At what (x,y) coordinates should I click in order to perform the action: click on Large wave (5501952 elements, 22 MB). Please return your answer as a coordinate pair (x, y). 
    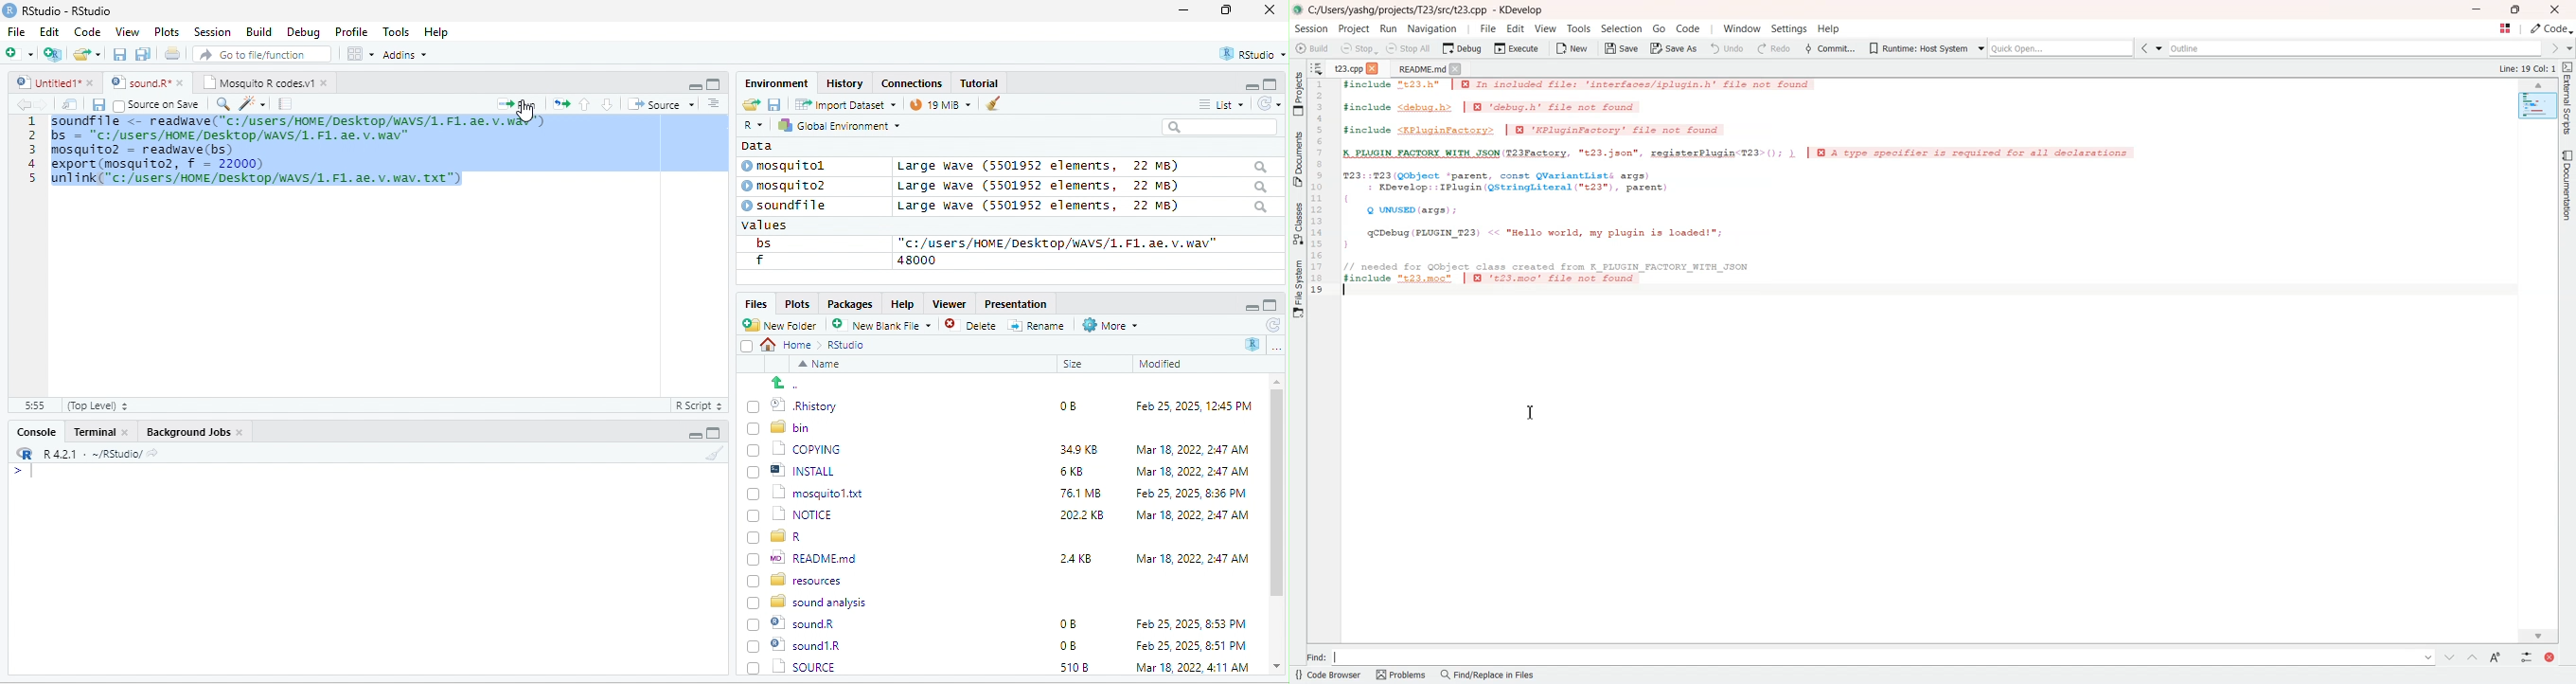
    Looking at the image, I should click on (1081, 166).